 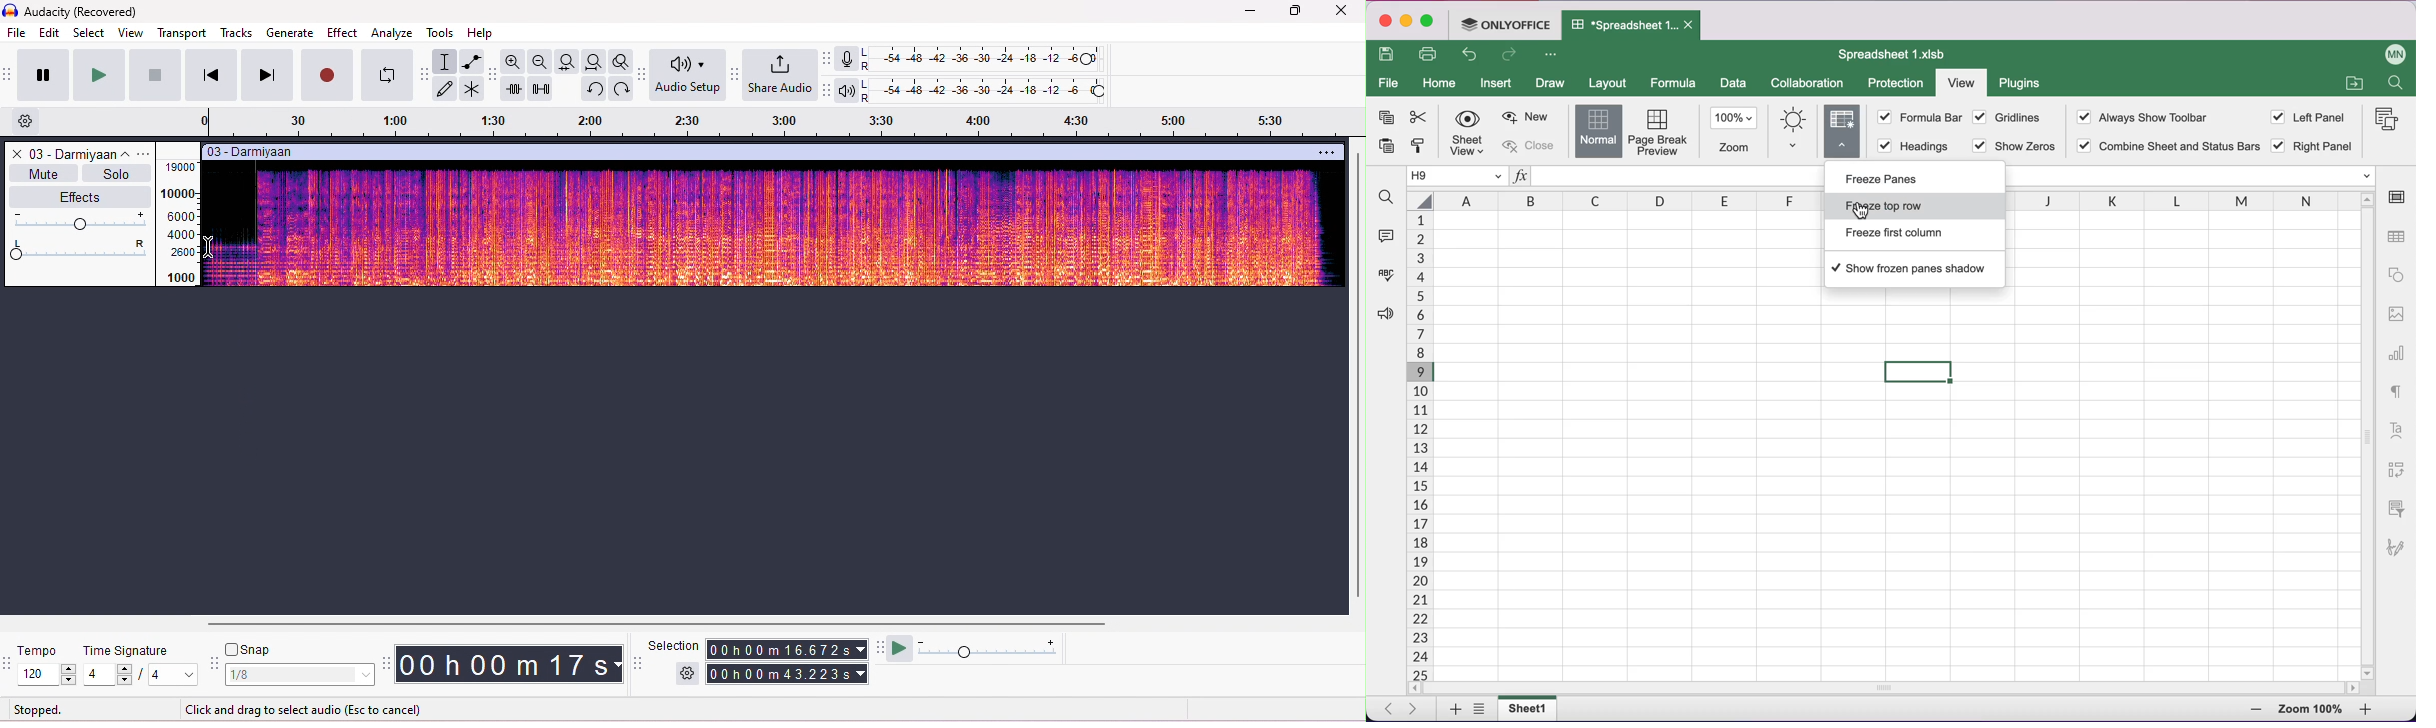 I want to click on select tempo, so click(x=47, y=674).